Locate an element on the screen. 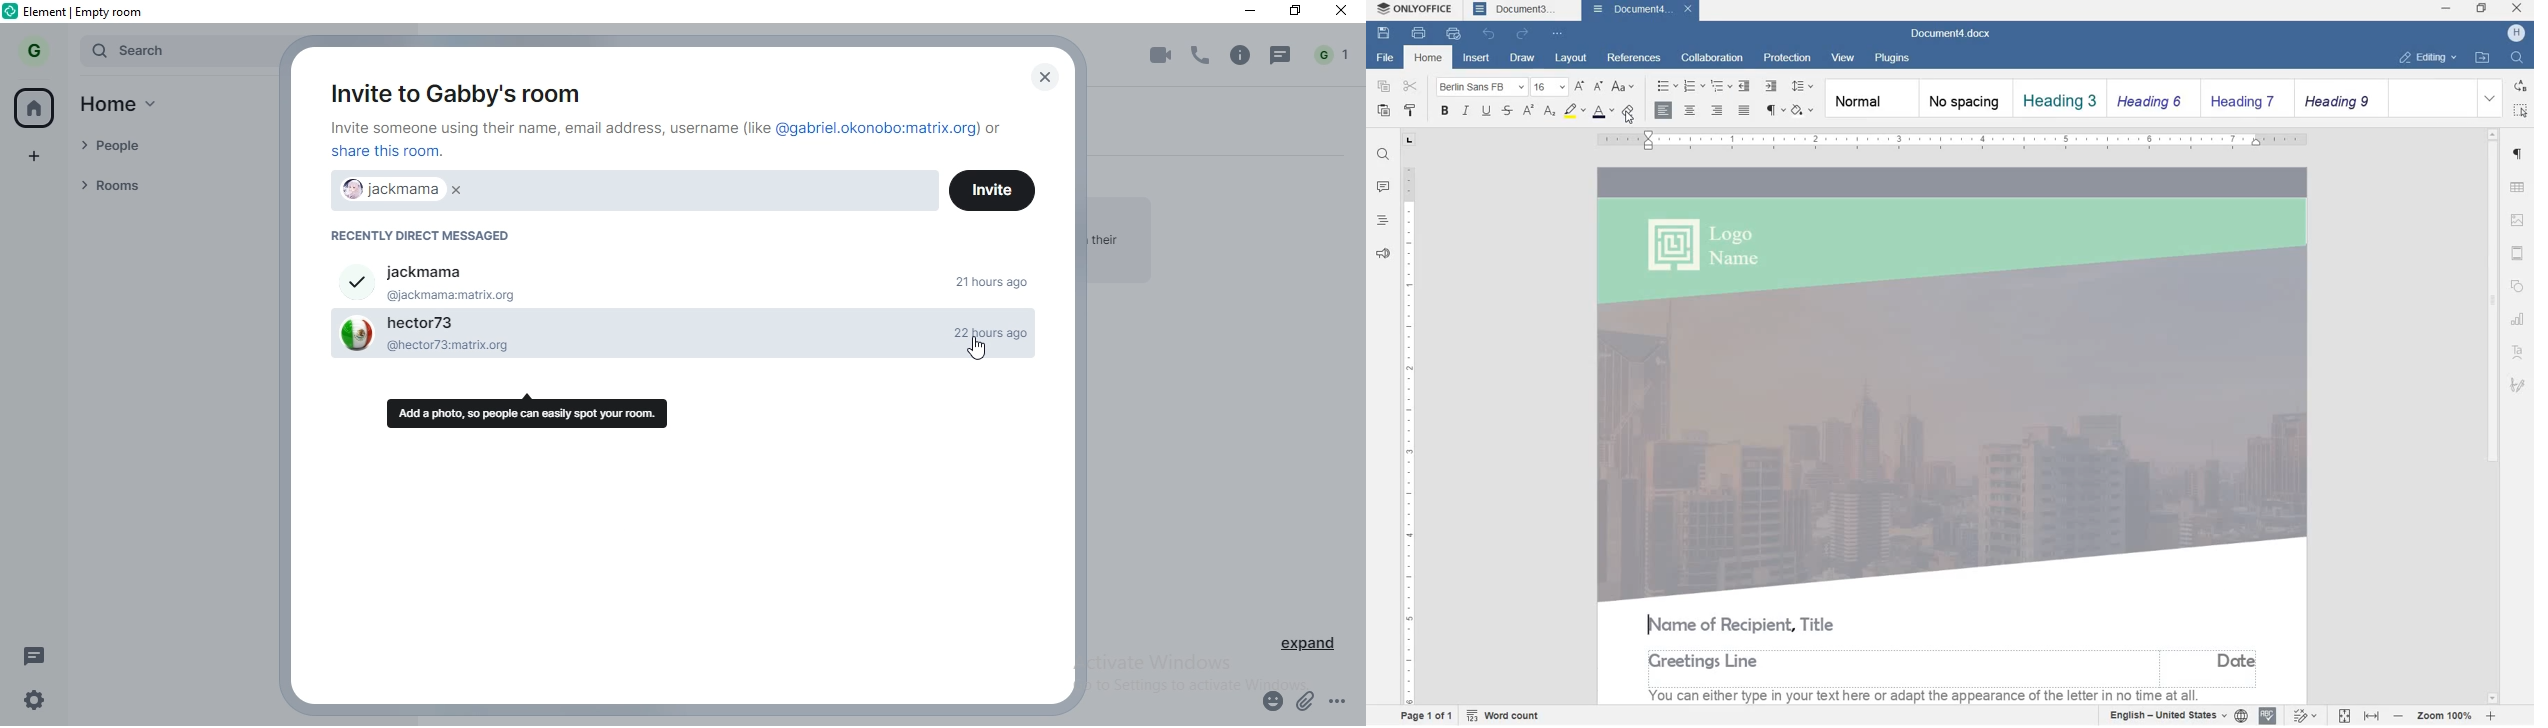 The image size is (2548, 728). invite to gabby's room is located at coordinates (451, 90).